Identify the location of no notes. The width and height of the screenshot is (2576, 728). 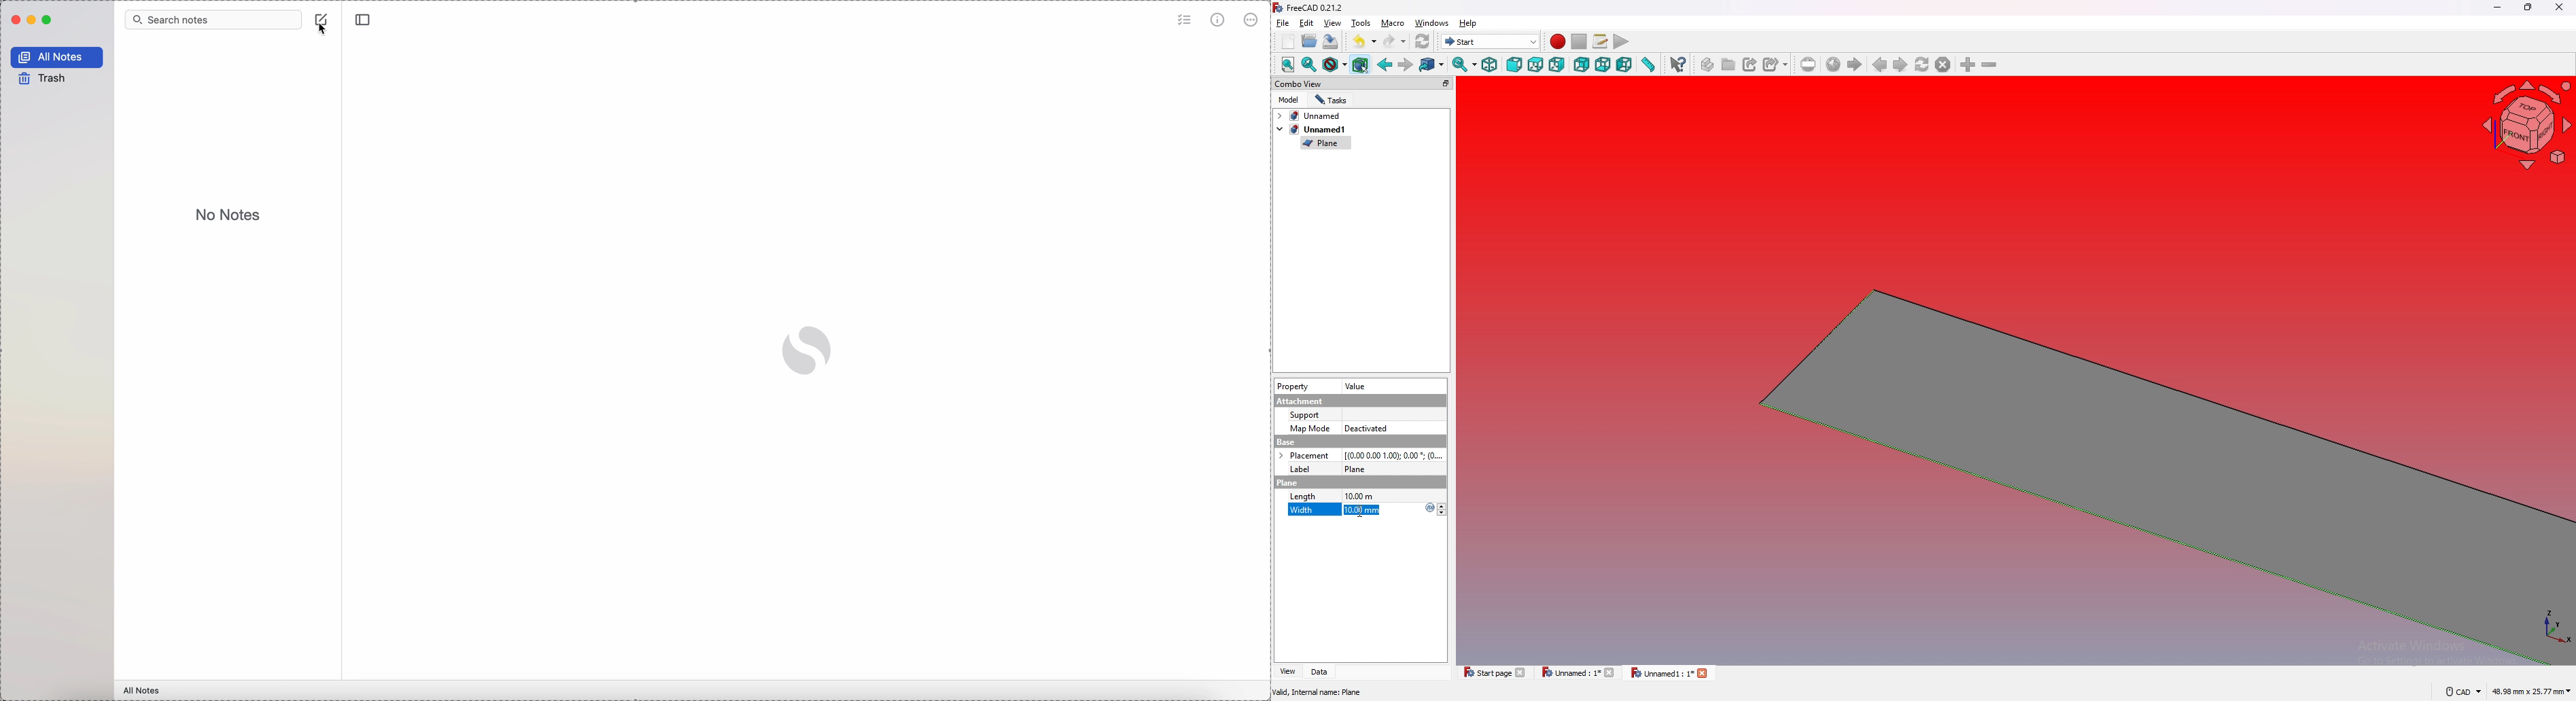
(230, 215).